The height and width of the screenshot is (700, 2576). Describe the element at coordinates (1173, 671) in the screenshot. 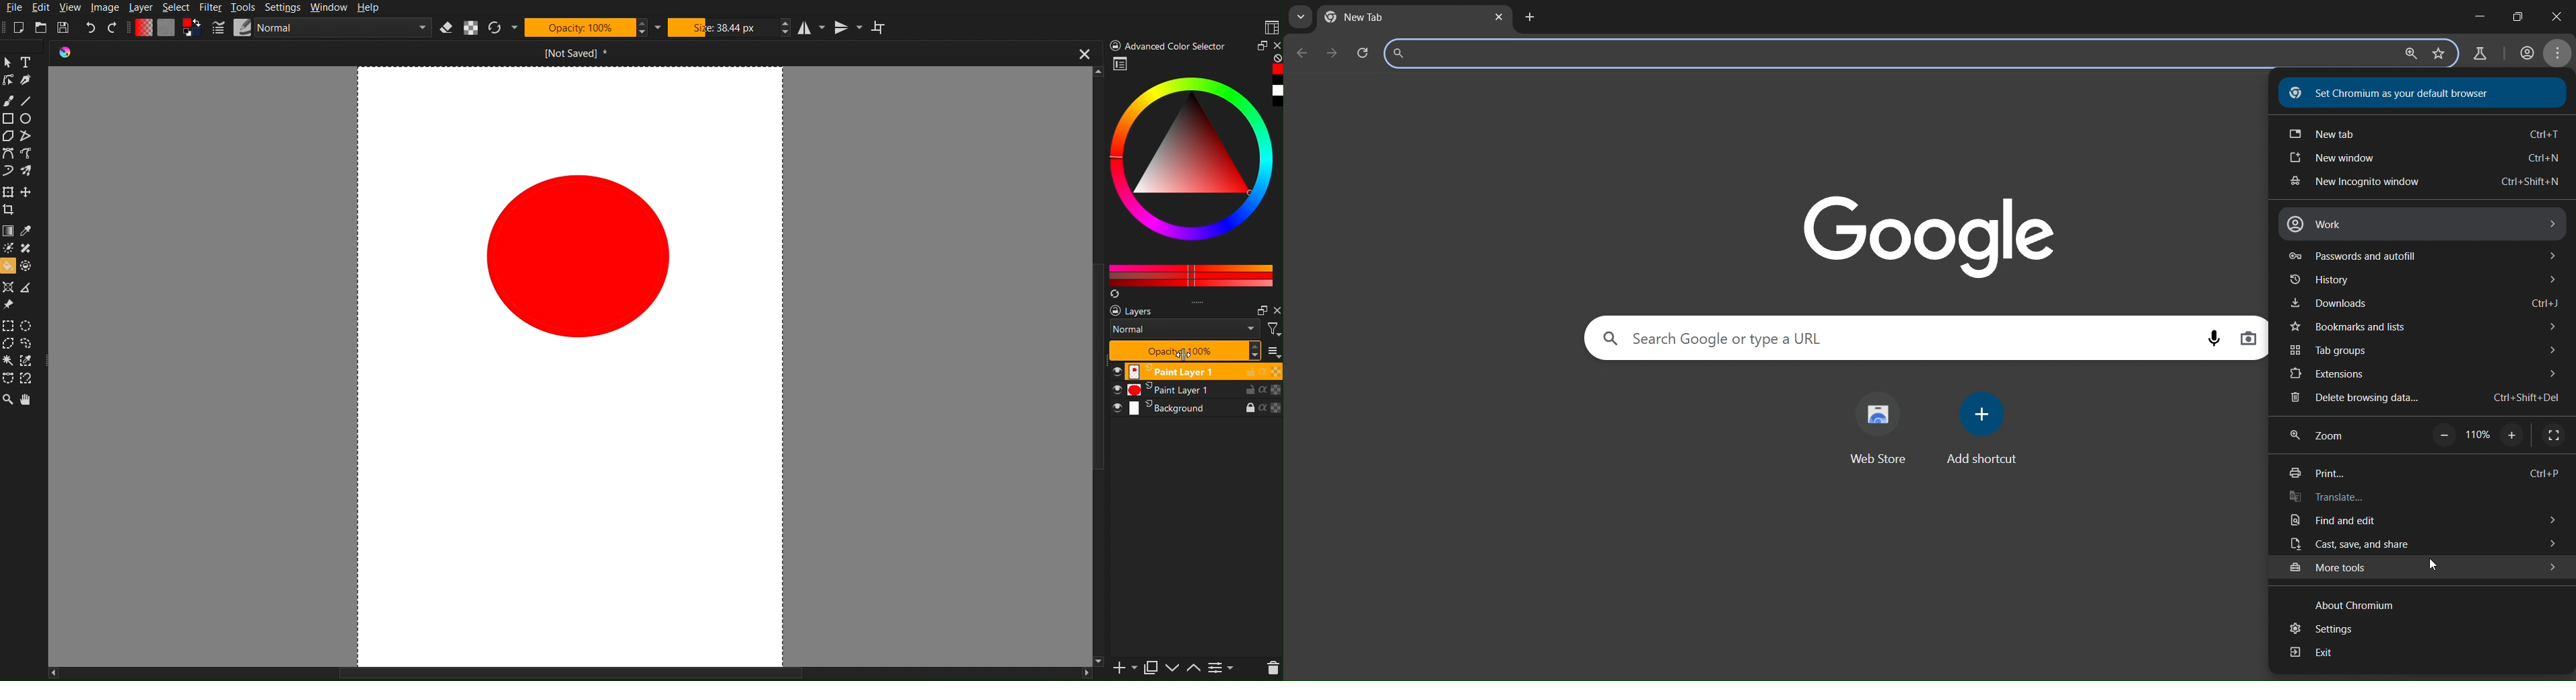

I see `Move Up` at that location.